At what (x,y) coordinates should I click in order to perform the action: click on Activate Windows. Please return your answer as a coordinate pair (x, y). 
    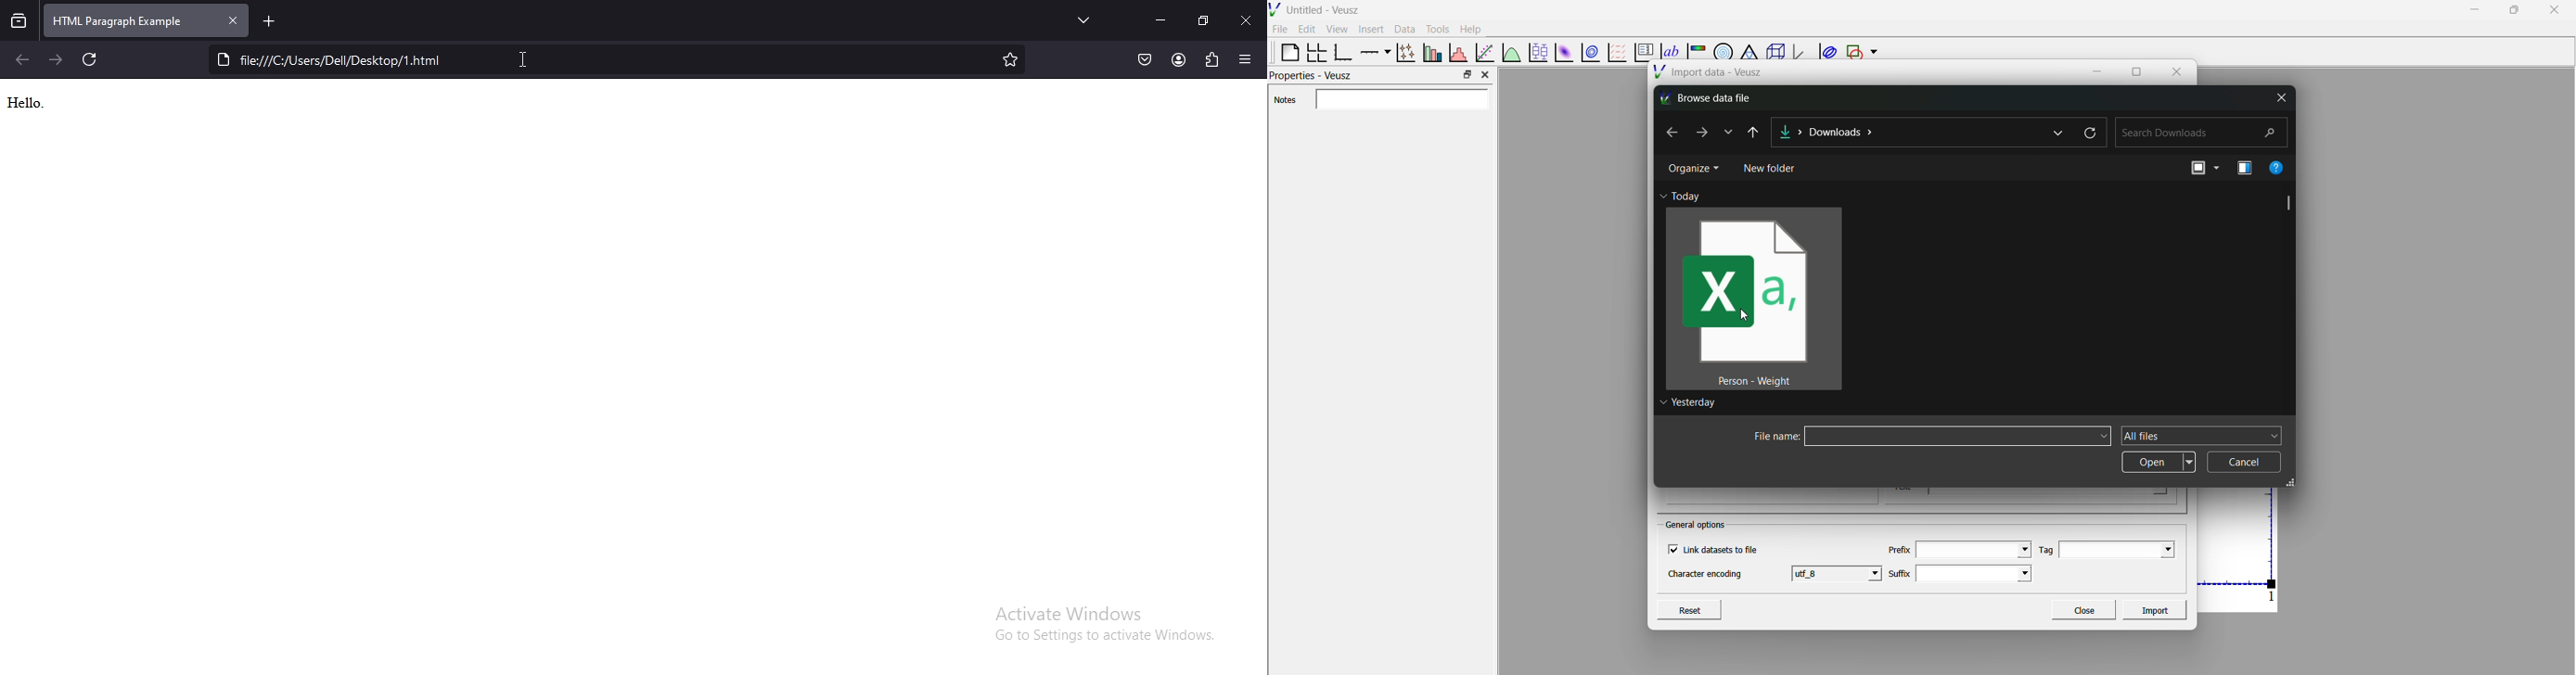
    Looking at the image, I should click on (1073, 613).